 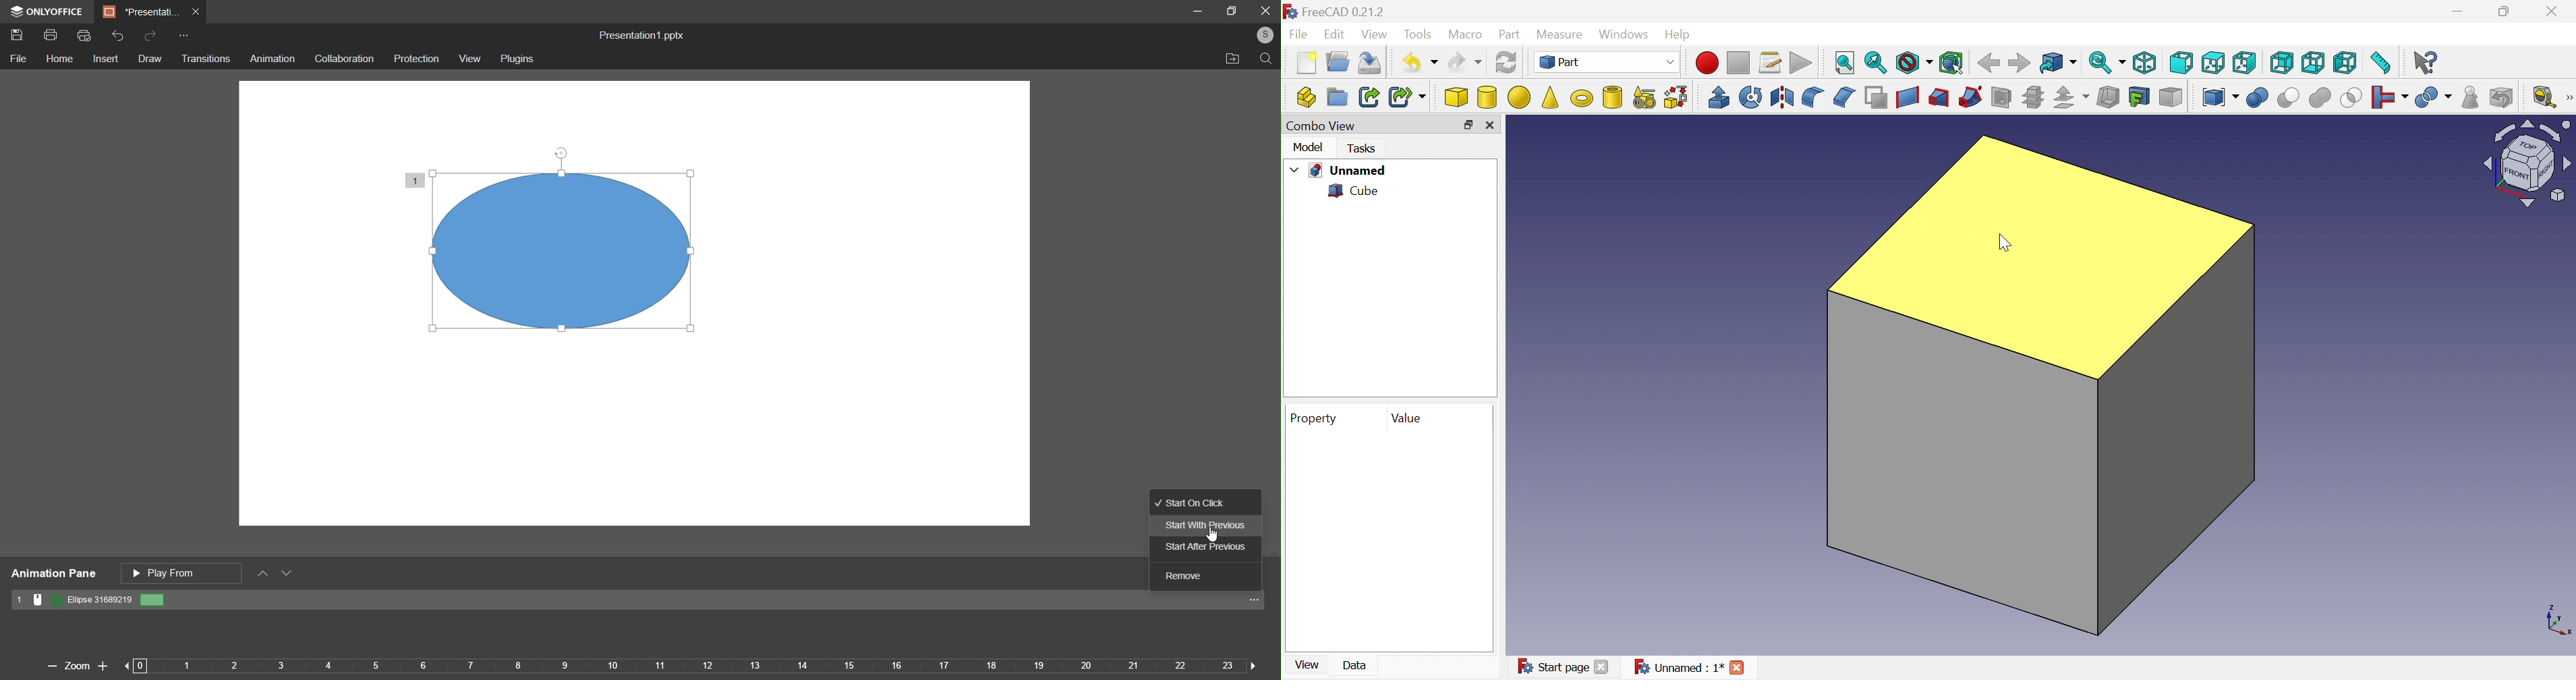 What do you see at coordinates (1553, 667) in the screenshot?
I see `Start page` at bounding box center [1553, 667].